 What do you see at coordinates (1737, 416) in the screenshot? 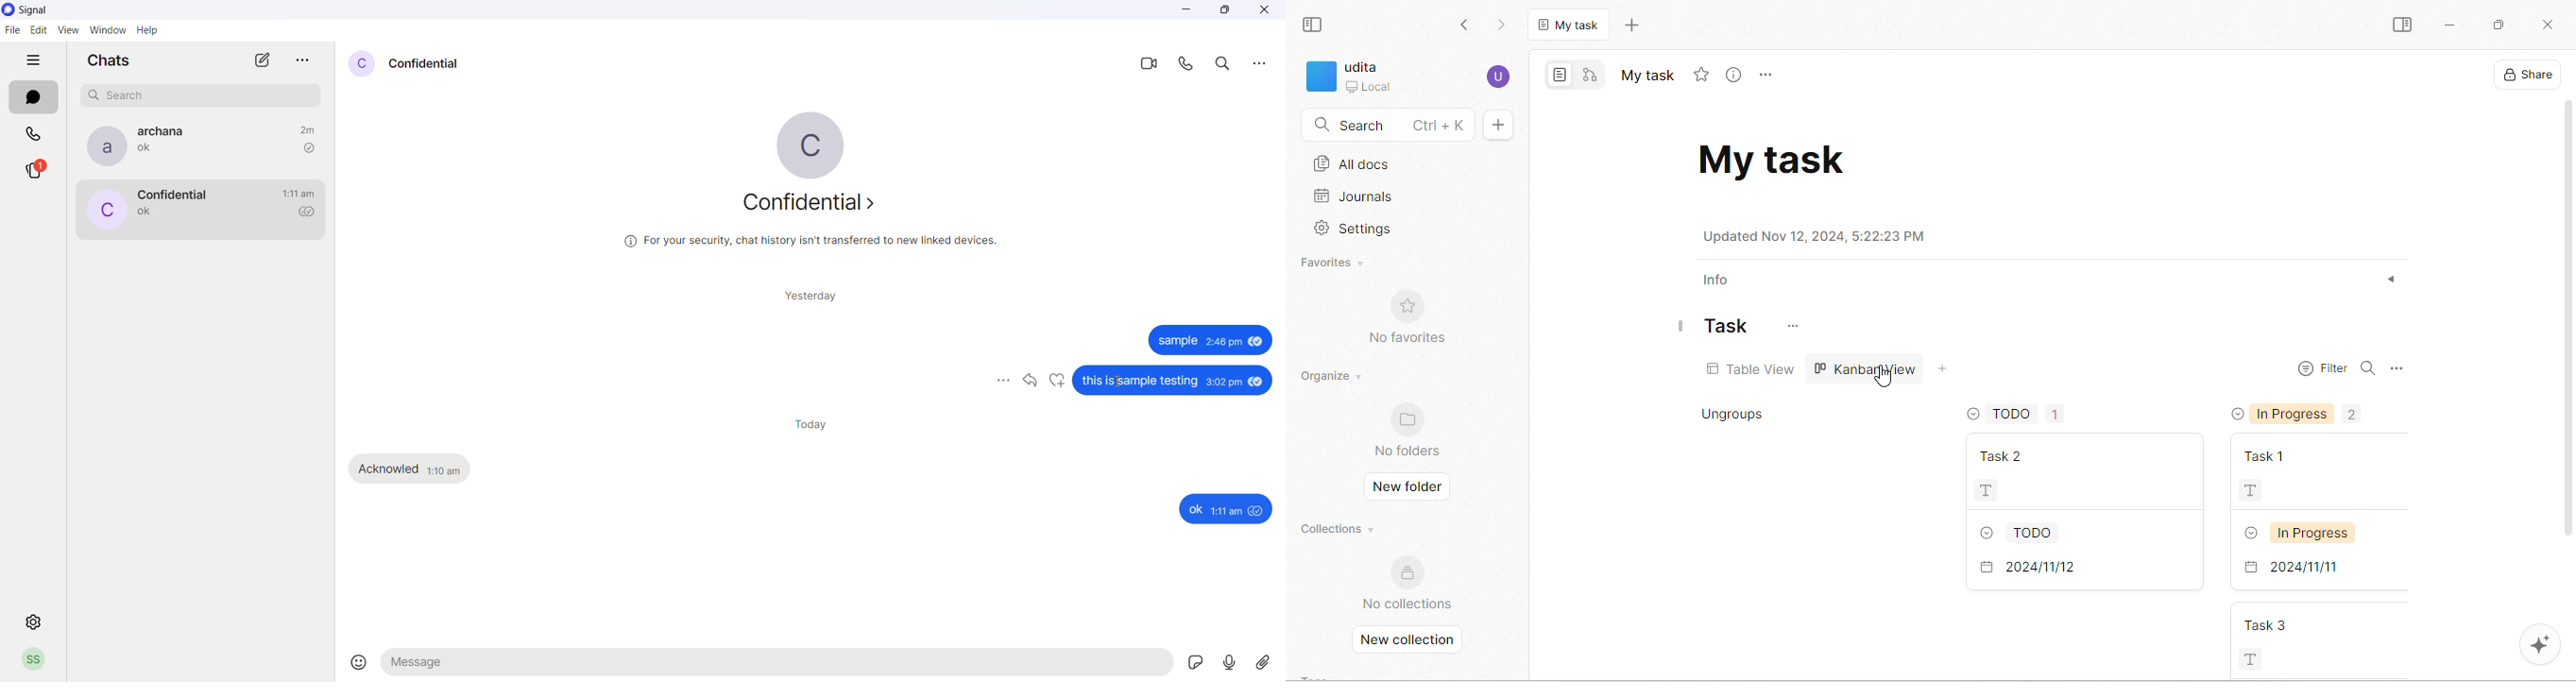
I see `ungroups` at bounding box center [1737, 416].